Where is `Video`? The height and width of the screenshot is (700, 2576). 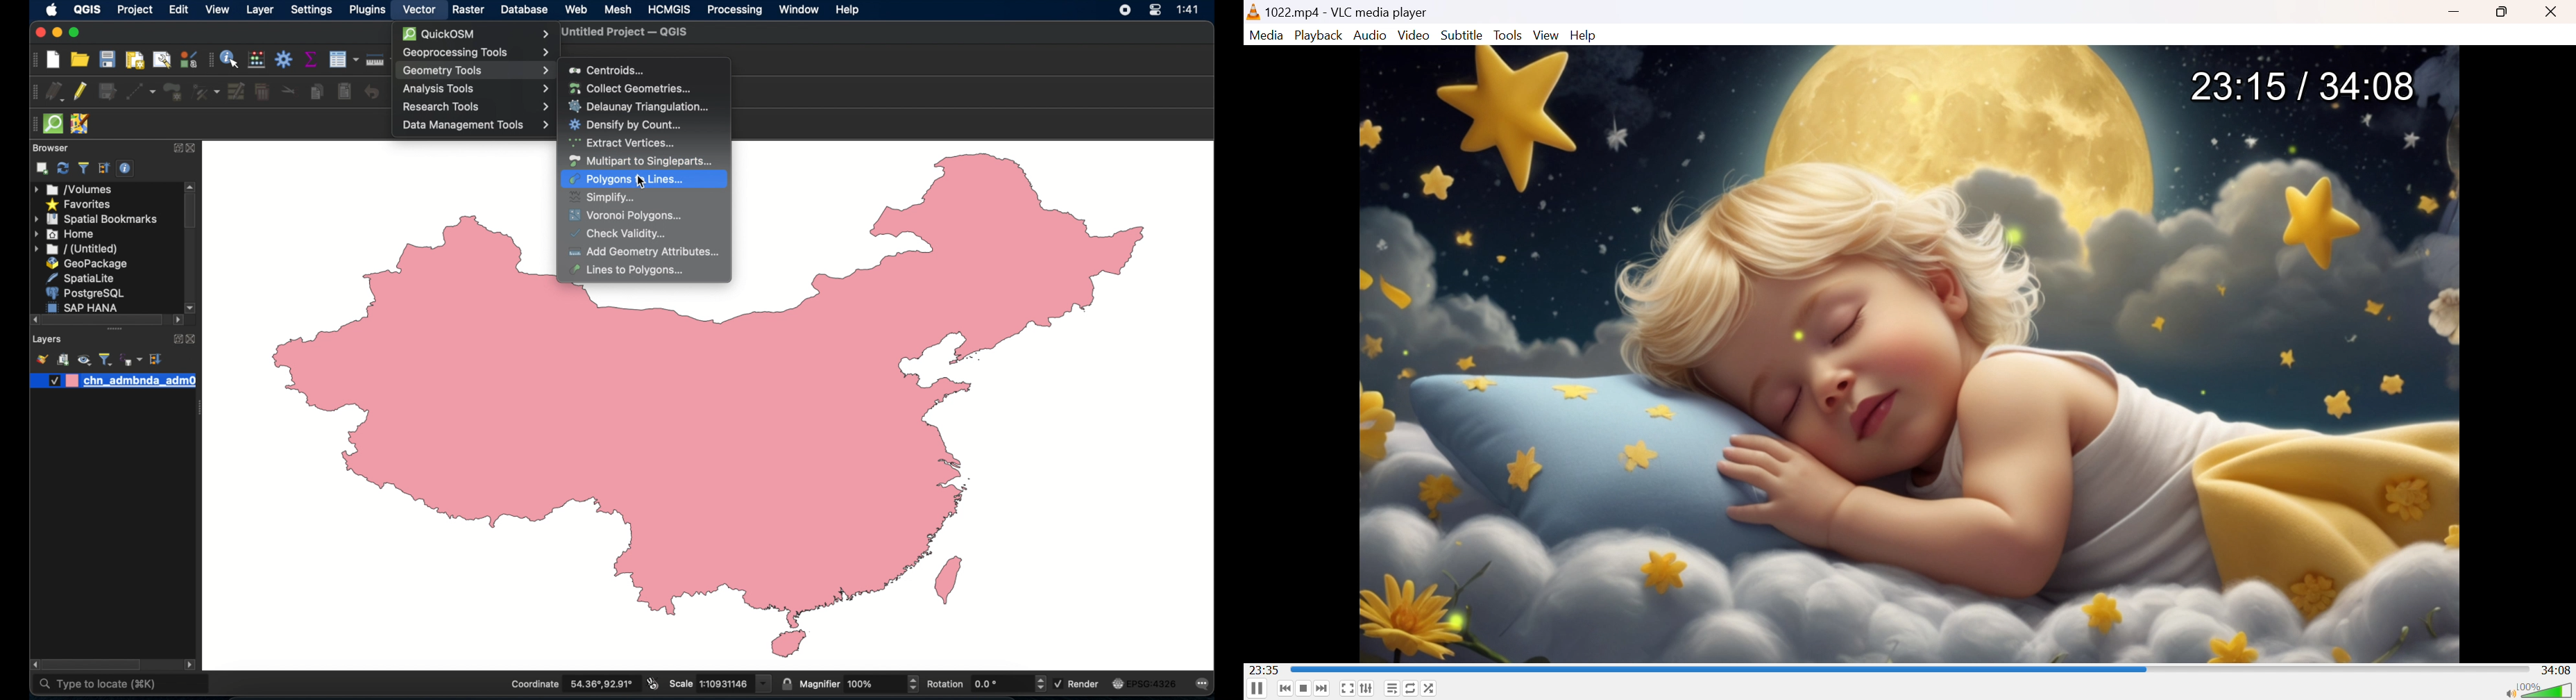
Video is located at coordinates (1414, 35).